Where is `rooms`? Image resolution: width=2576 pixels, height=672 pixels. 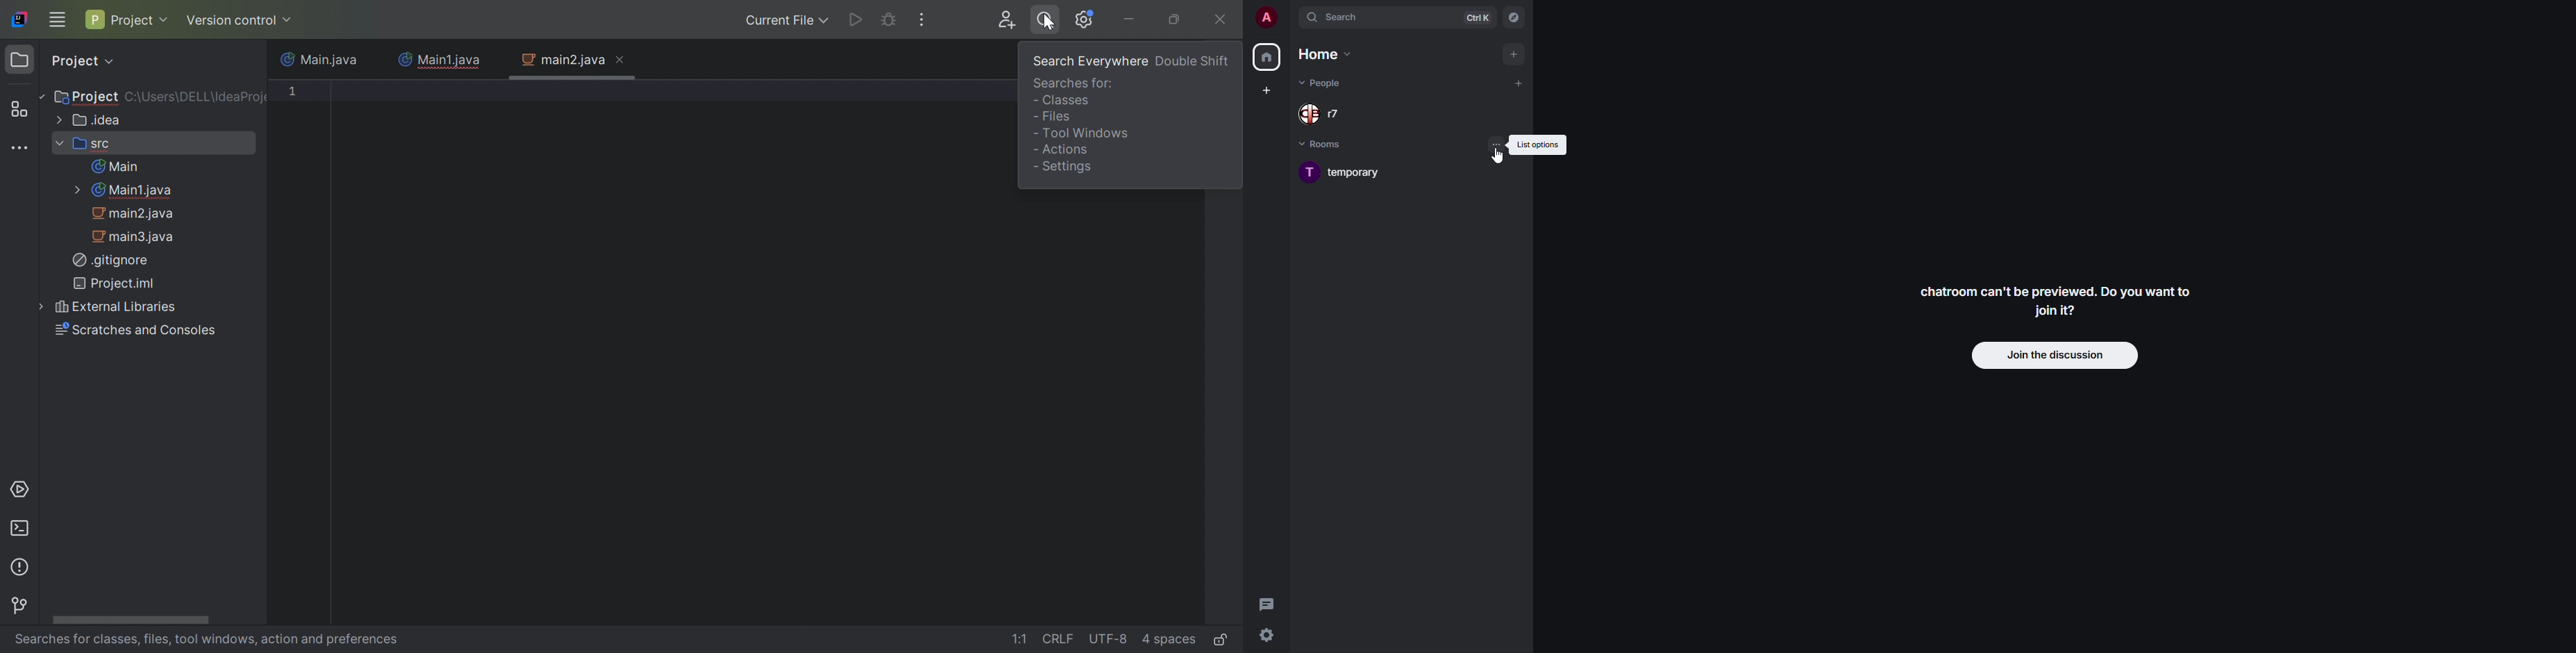
rooms is located at coordinates (1323, 143).